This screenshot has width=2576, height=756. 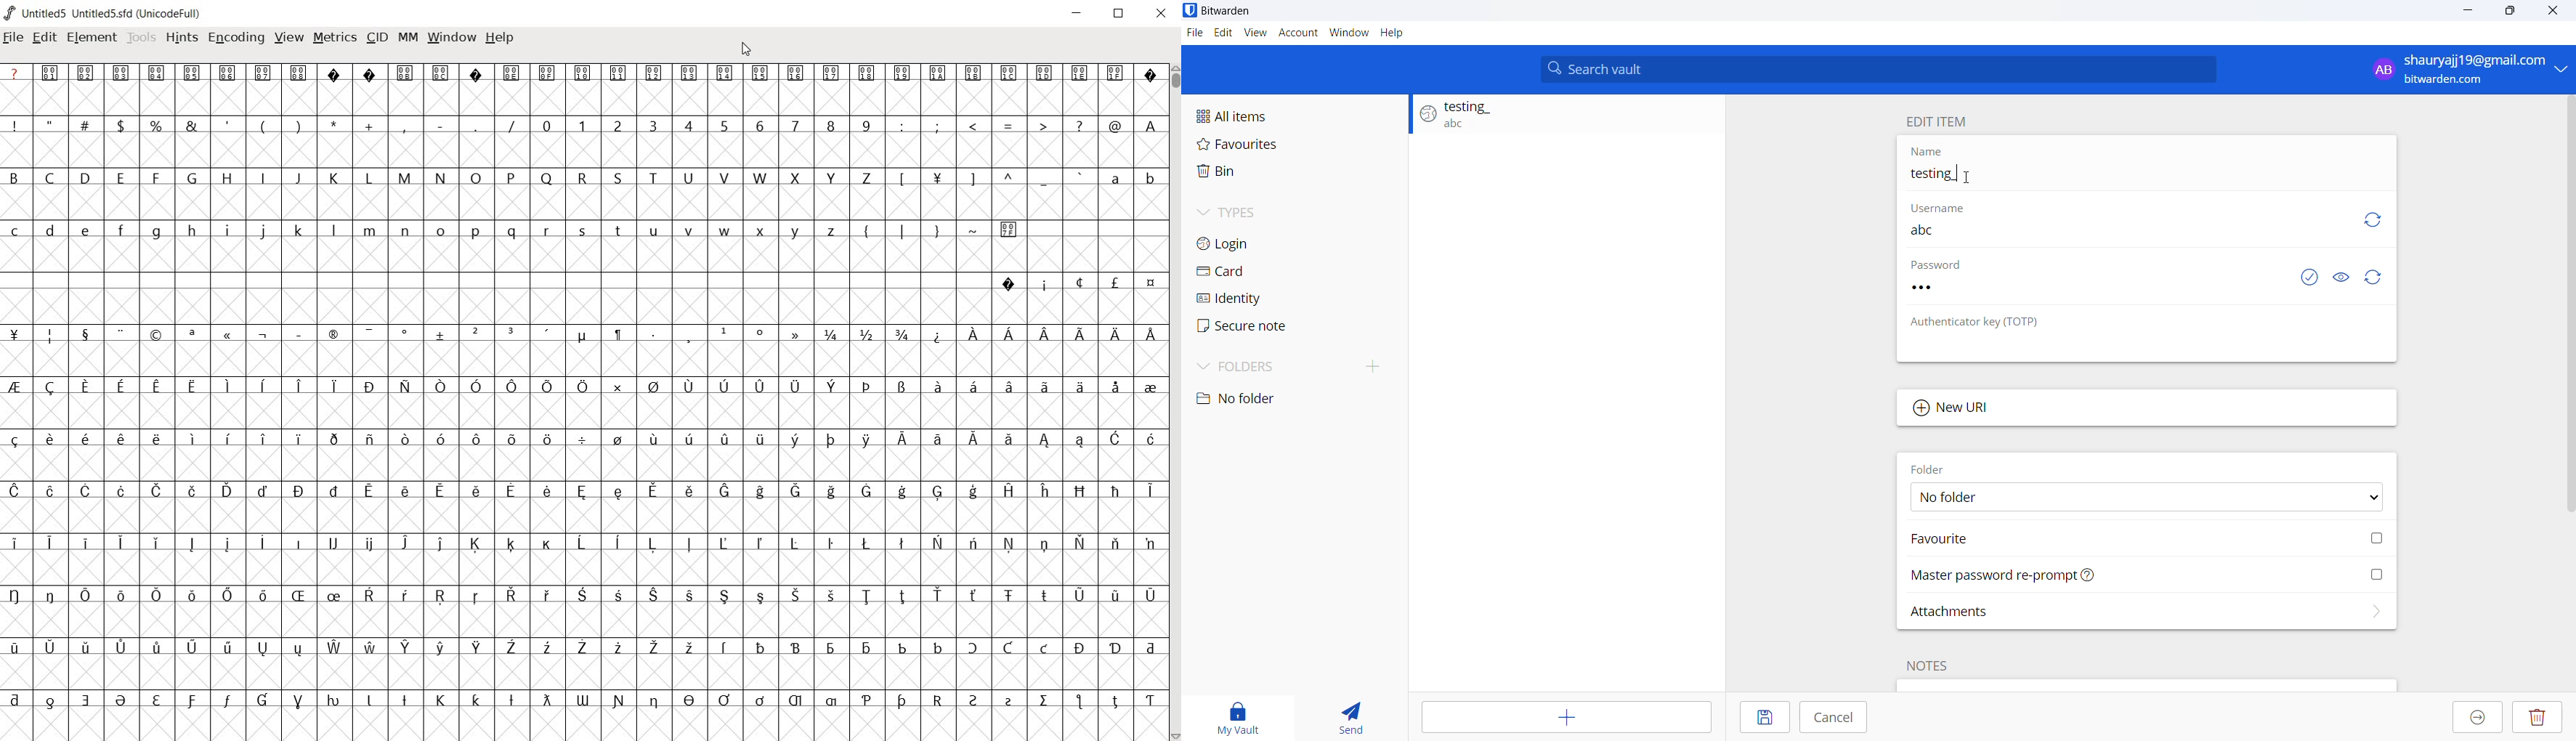 I want to click on &, so click(x=194, y=125).